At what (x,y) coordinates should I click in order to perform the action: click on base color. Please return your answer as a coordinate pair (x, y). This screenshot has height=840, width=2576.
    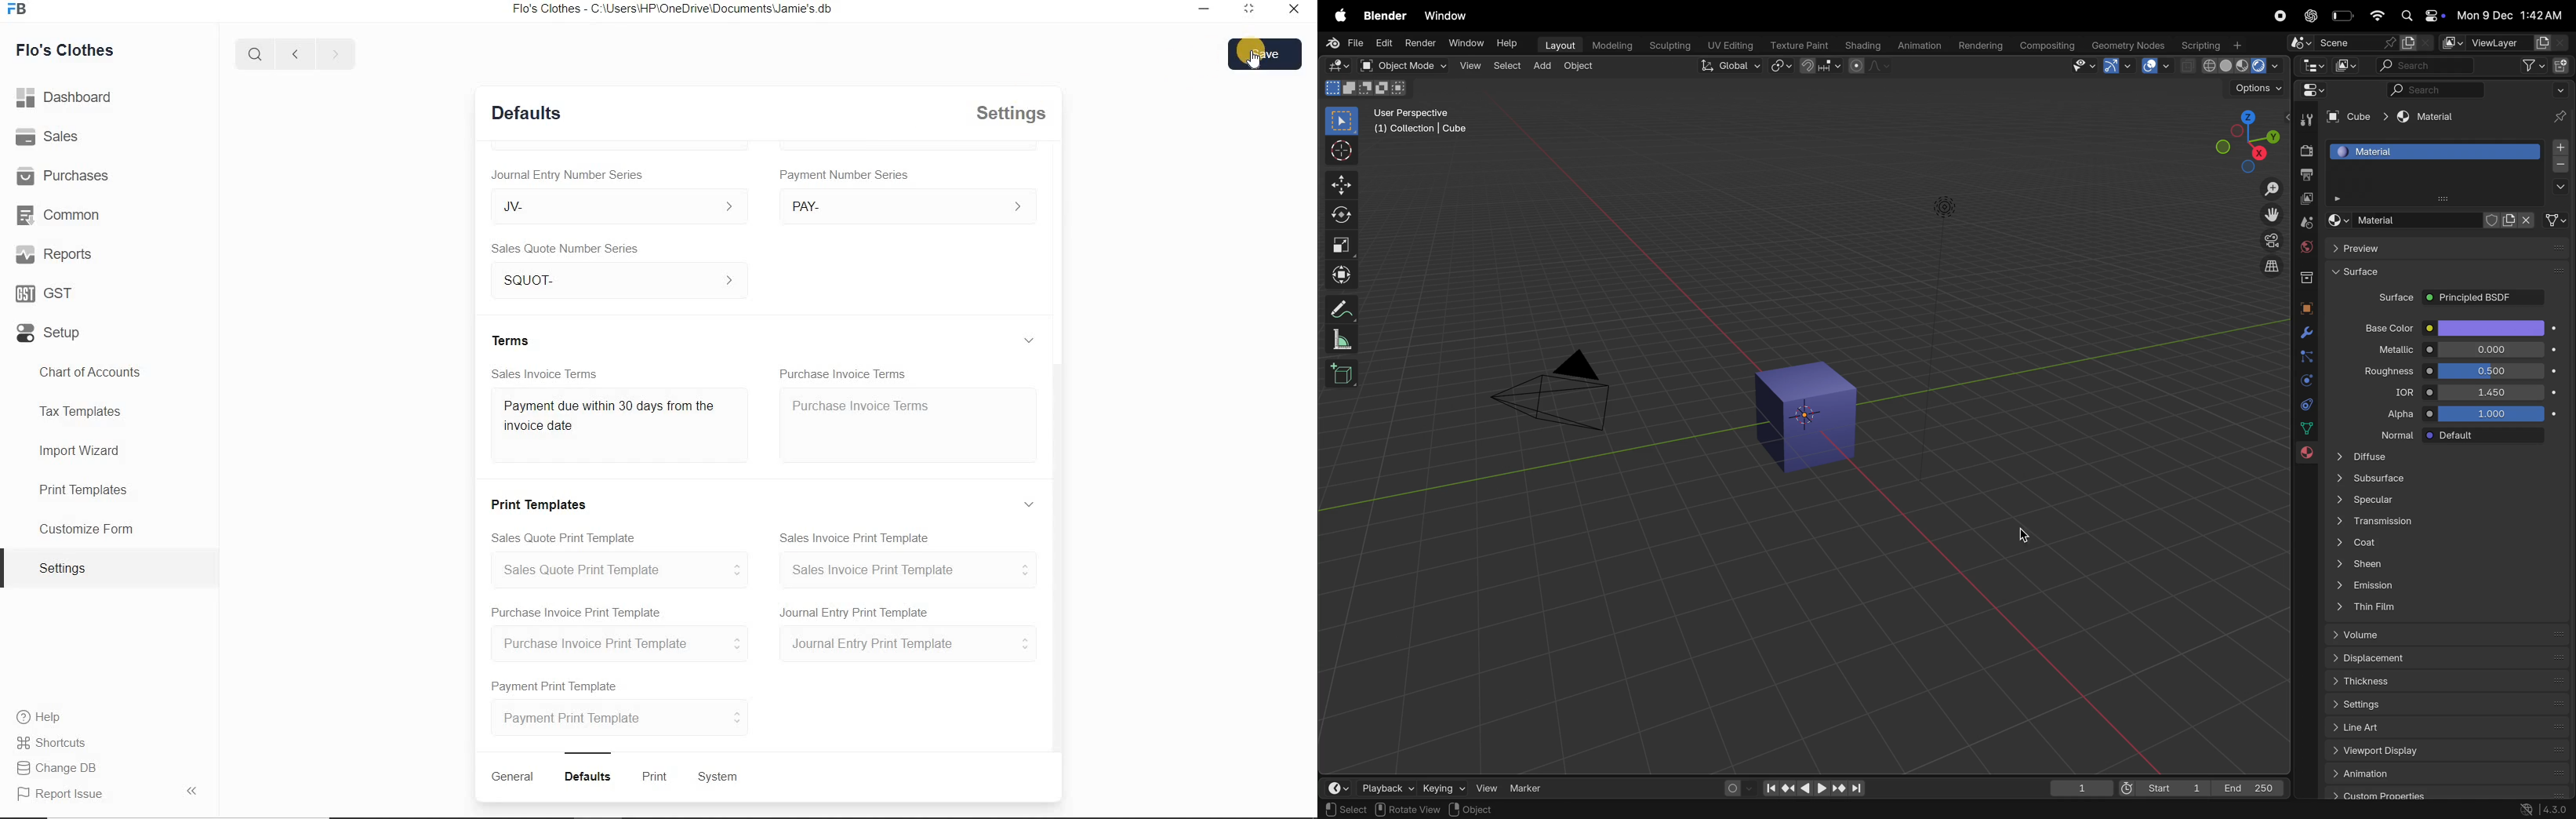
    Looking at the image, I should click on (2382, 328).